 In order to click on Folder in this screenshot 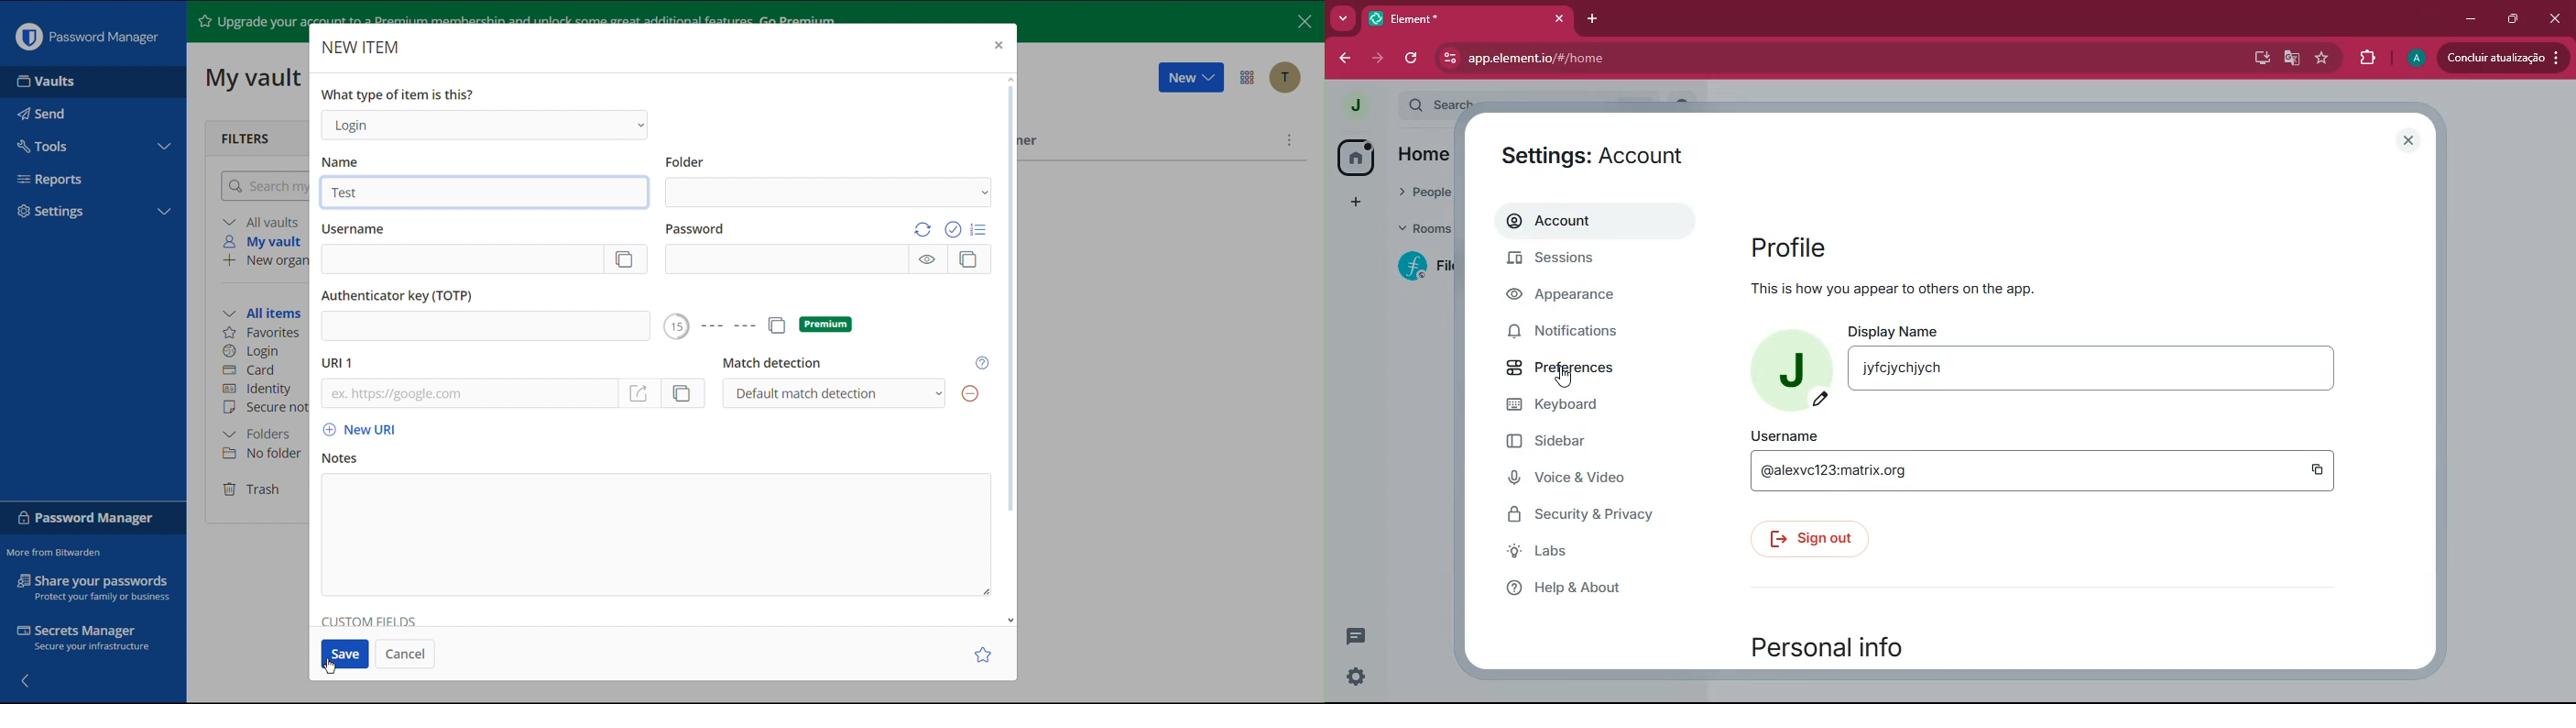, I will do `click(827, 179)`.